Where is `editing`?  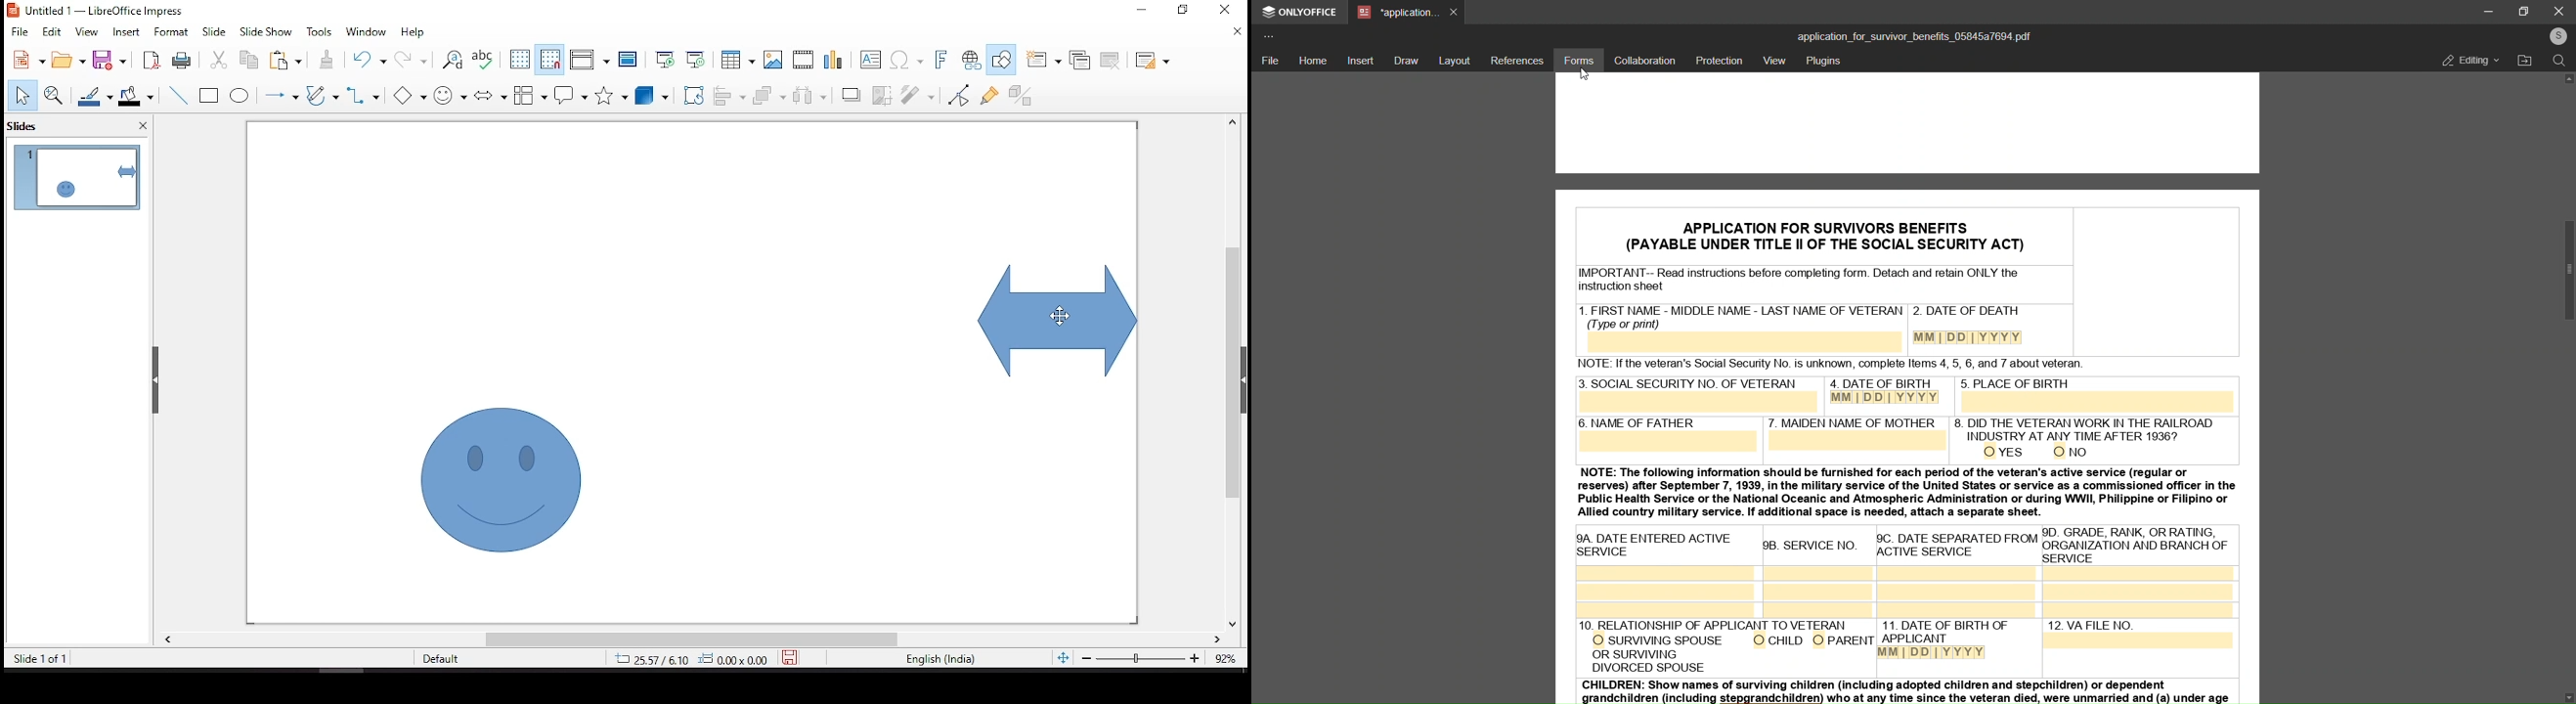 editing is located at coordinates (2462, 59).